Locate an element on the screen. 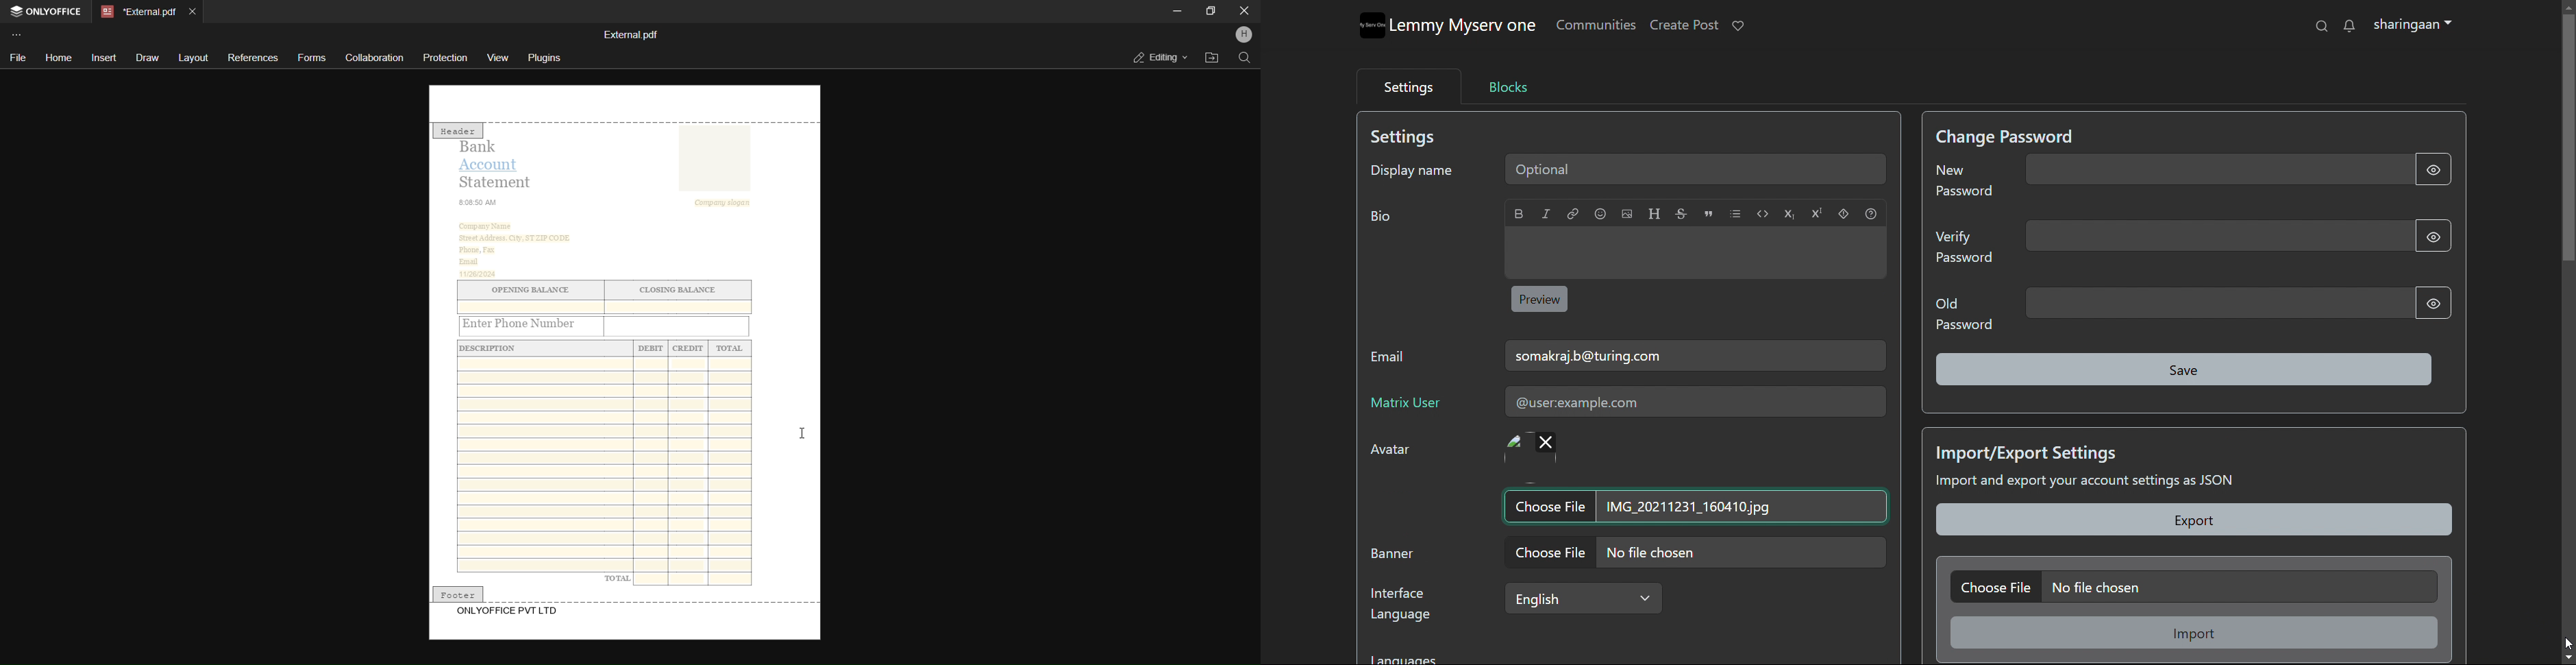 Image resolution: width=2576 pixels, height=672 pixels. DESCRIPTION is located at coordinates (496, 348).